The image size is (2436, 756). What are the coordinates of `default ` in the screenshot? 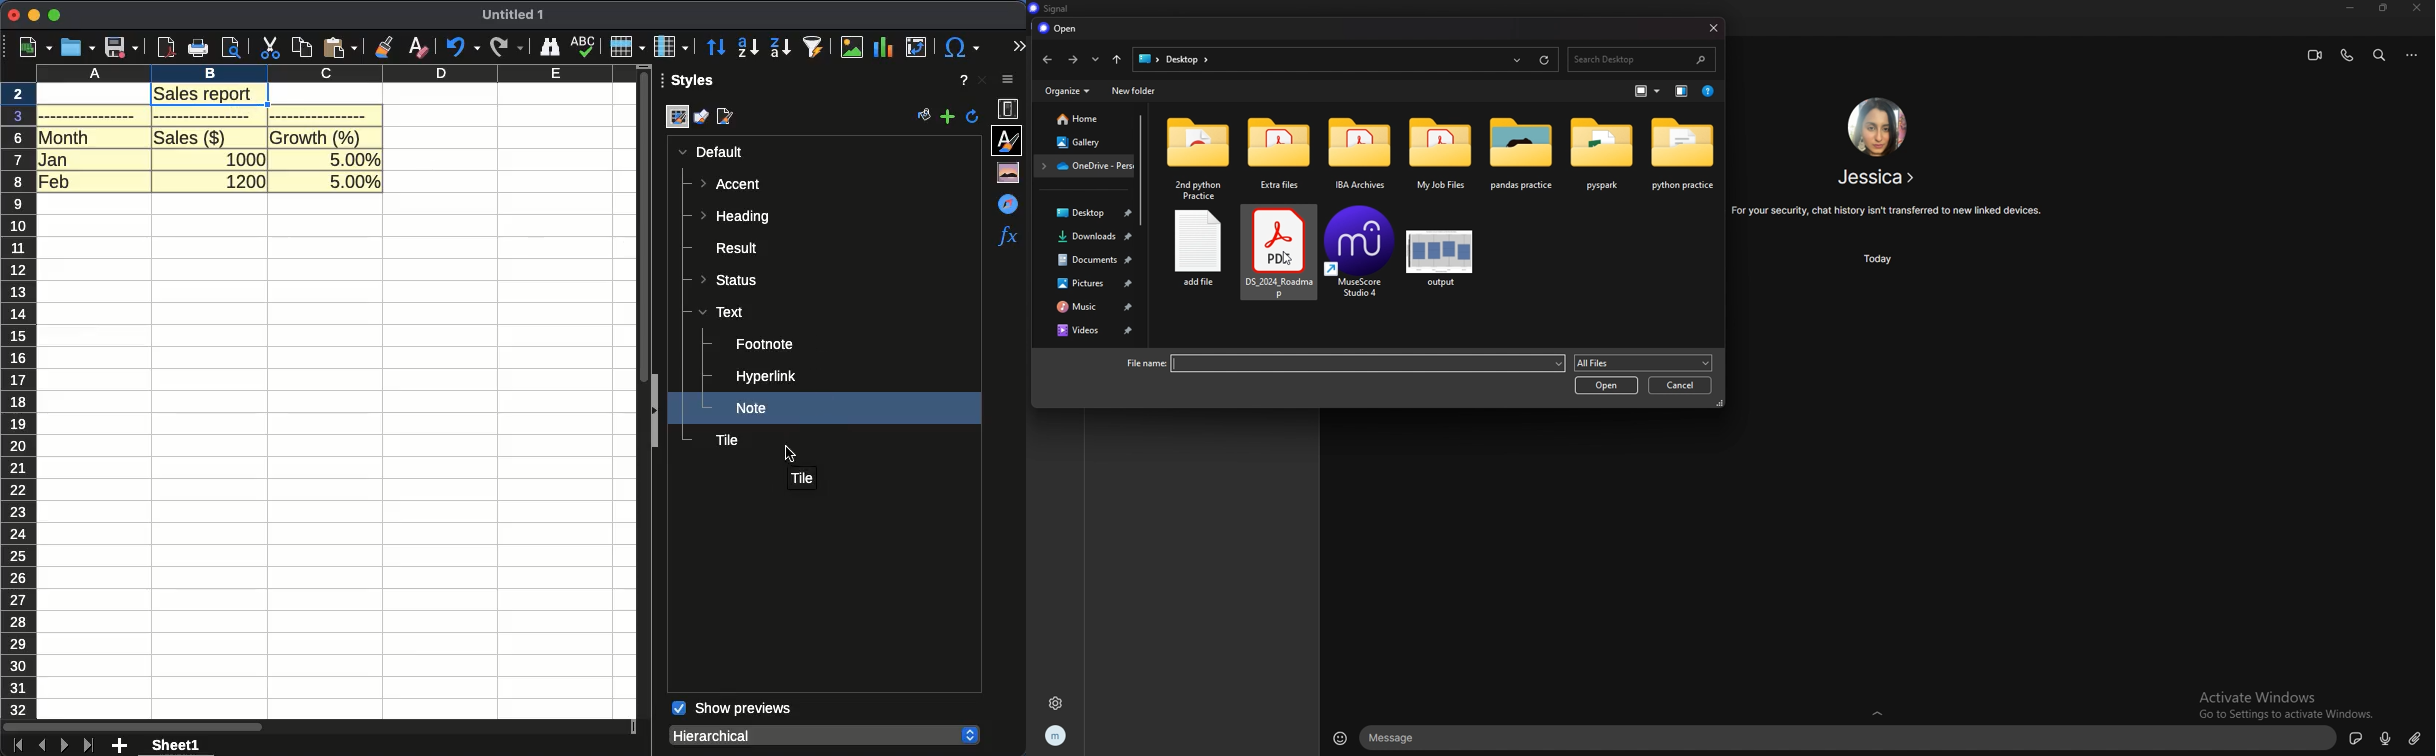 It's located at (710, 152).